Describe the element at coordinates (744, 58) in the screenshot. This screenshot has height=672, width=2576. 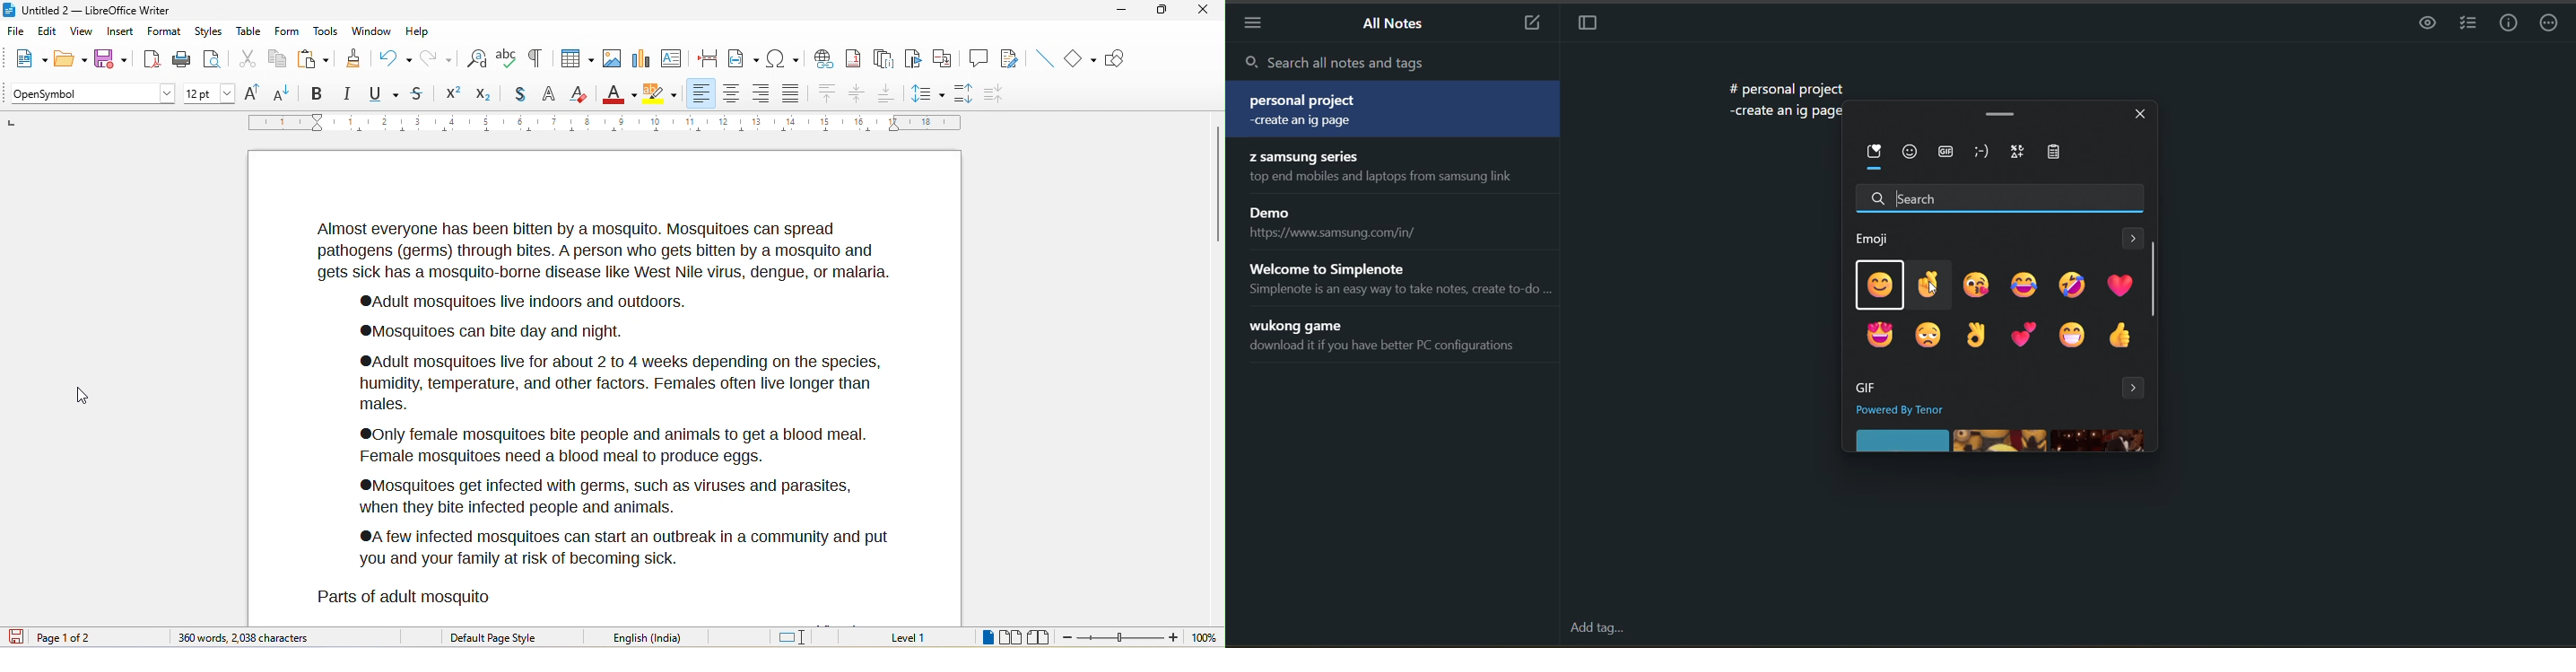
I see `field` at that location.